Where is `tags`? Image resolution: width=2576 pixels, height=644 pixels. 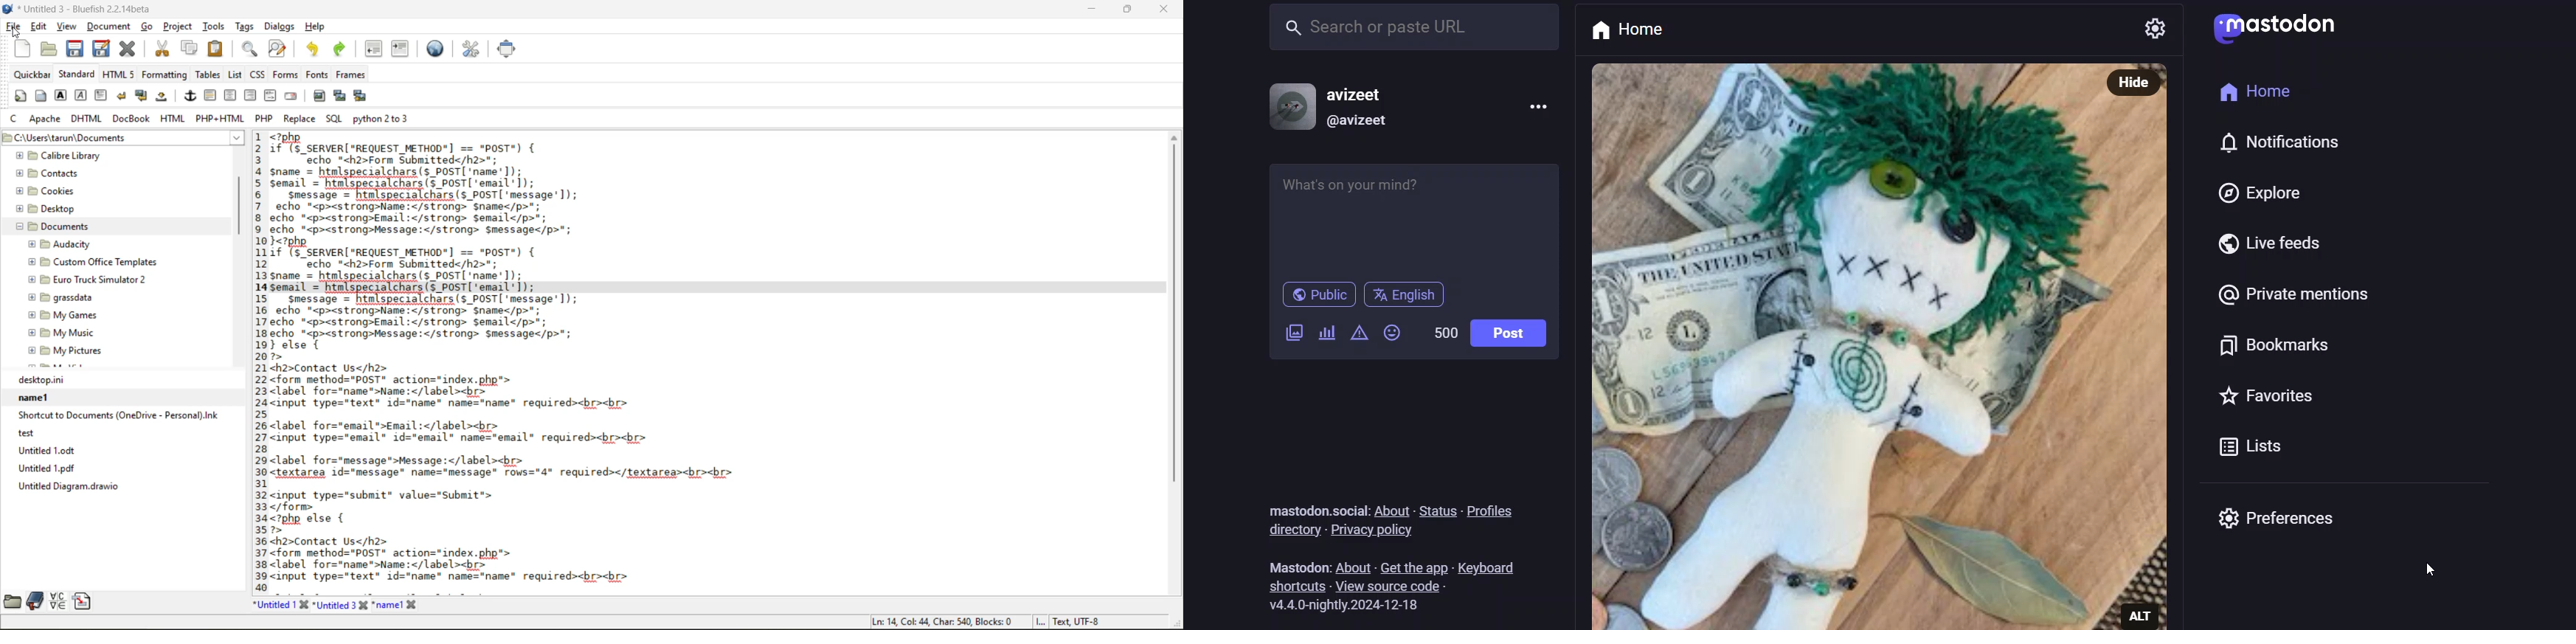
tags is located at coordinates (244, 28).